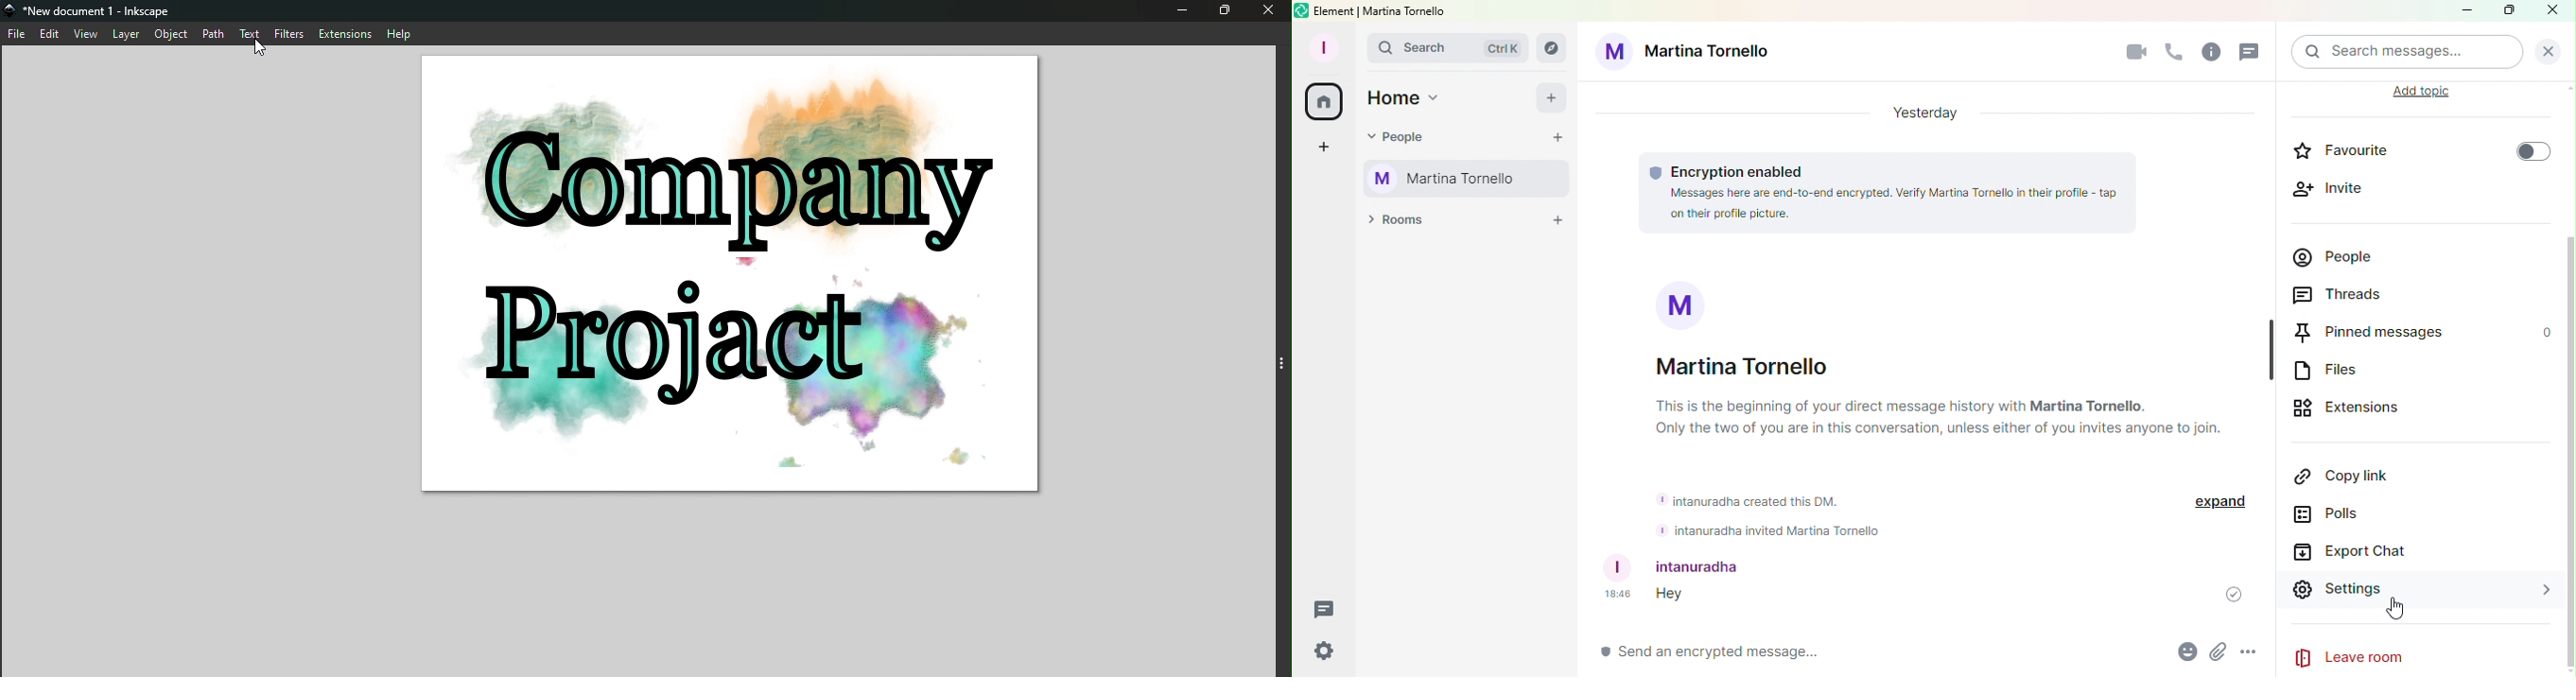 This screenshot has height=700, width=2576. What do you see at coordinates (2549, 53) in the screenshot?
I see `Clear Search` at bounding box center [2549, 53].